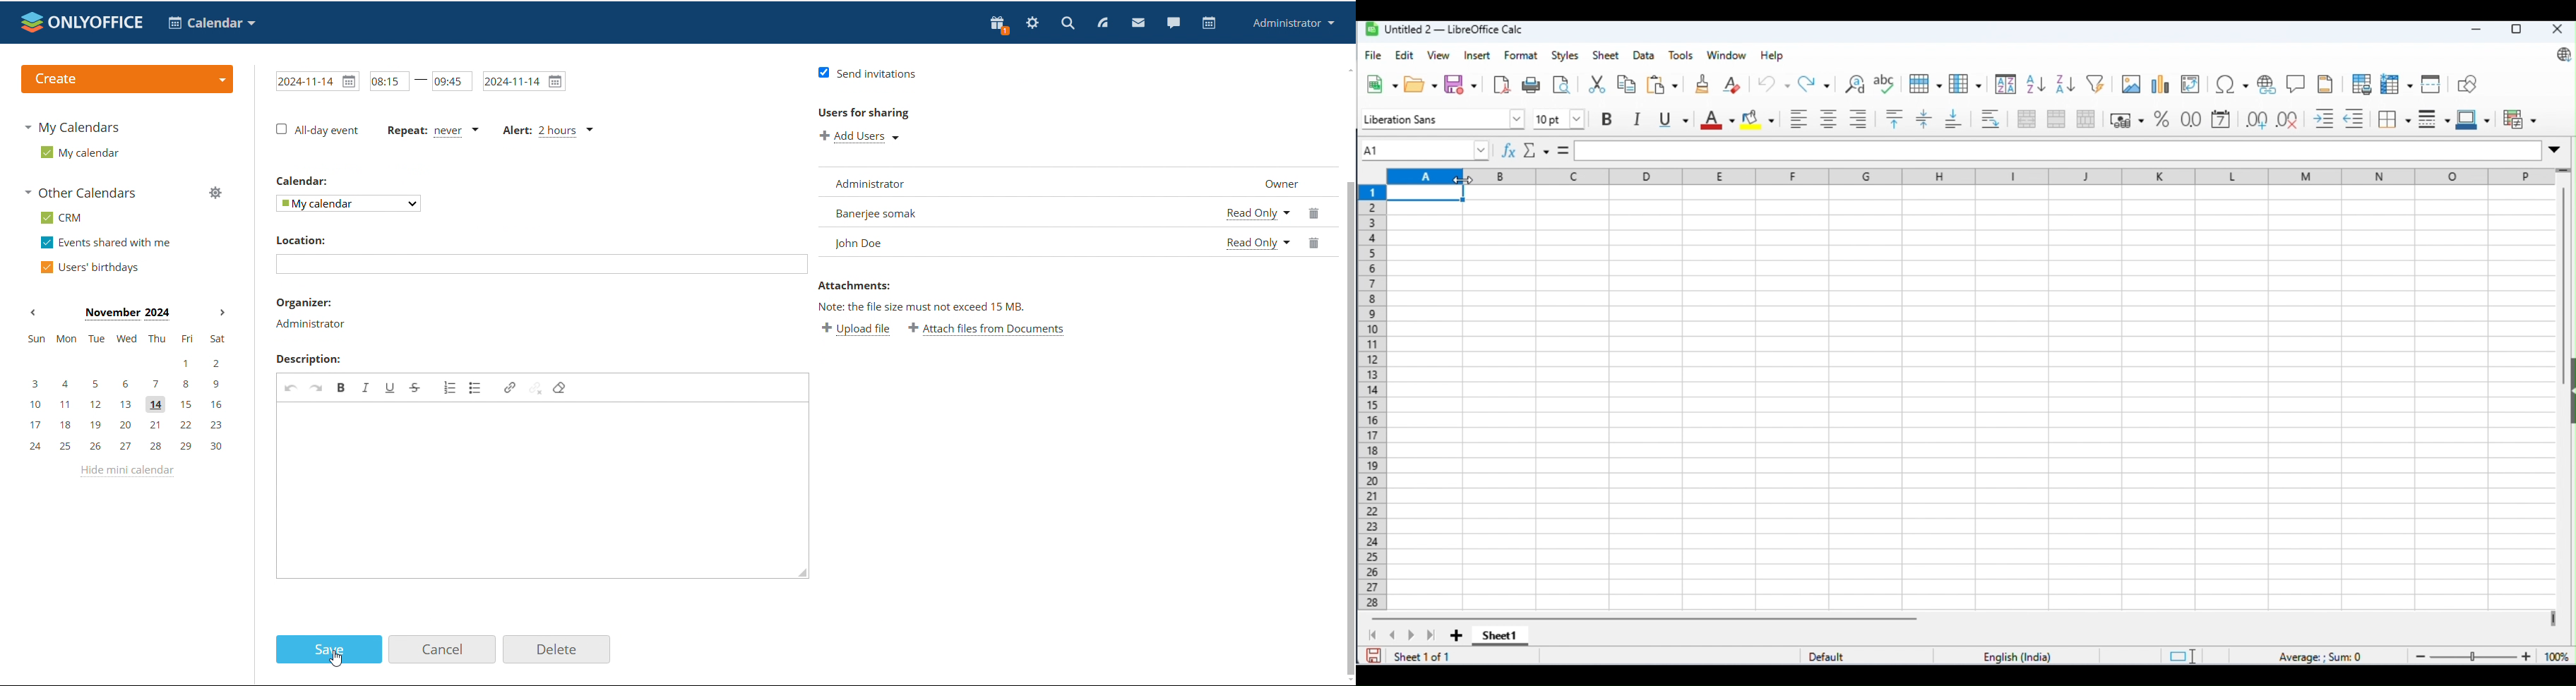 The width and height of the screenshot is (2576, 700). What do you see at coordinates (1992, 119) in the screenshot?
I see `wrap ` at bounding box center [1992, 119].